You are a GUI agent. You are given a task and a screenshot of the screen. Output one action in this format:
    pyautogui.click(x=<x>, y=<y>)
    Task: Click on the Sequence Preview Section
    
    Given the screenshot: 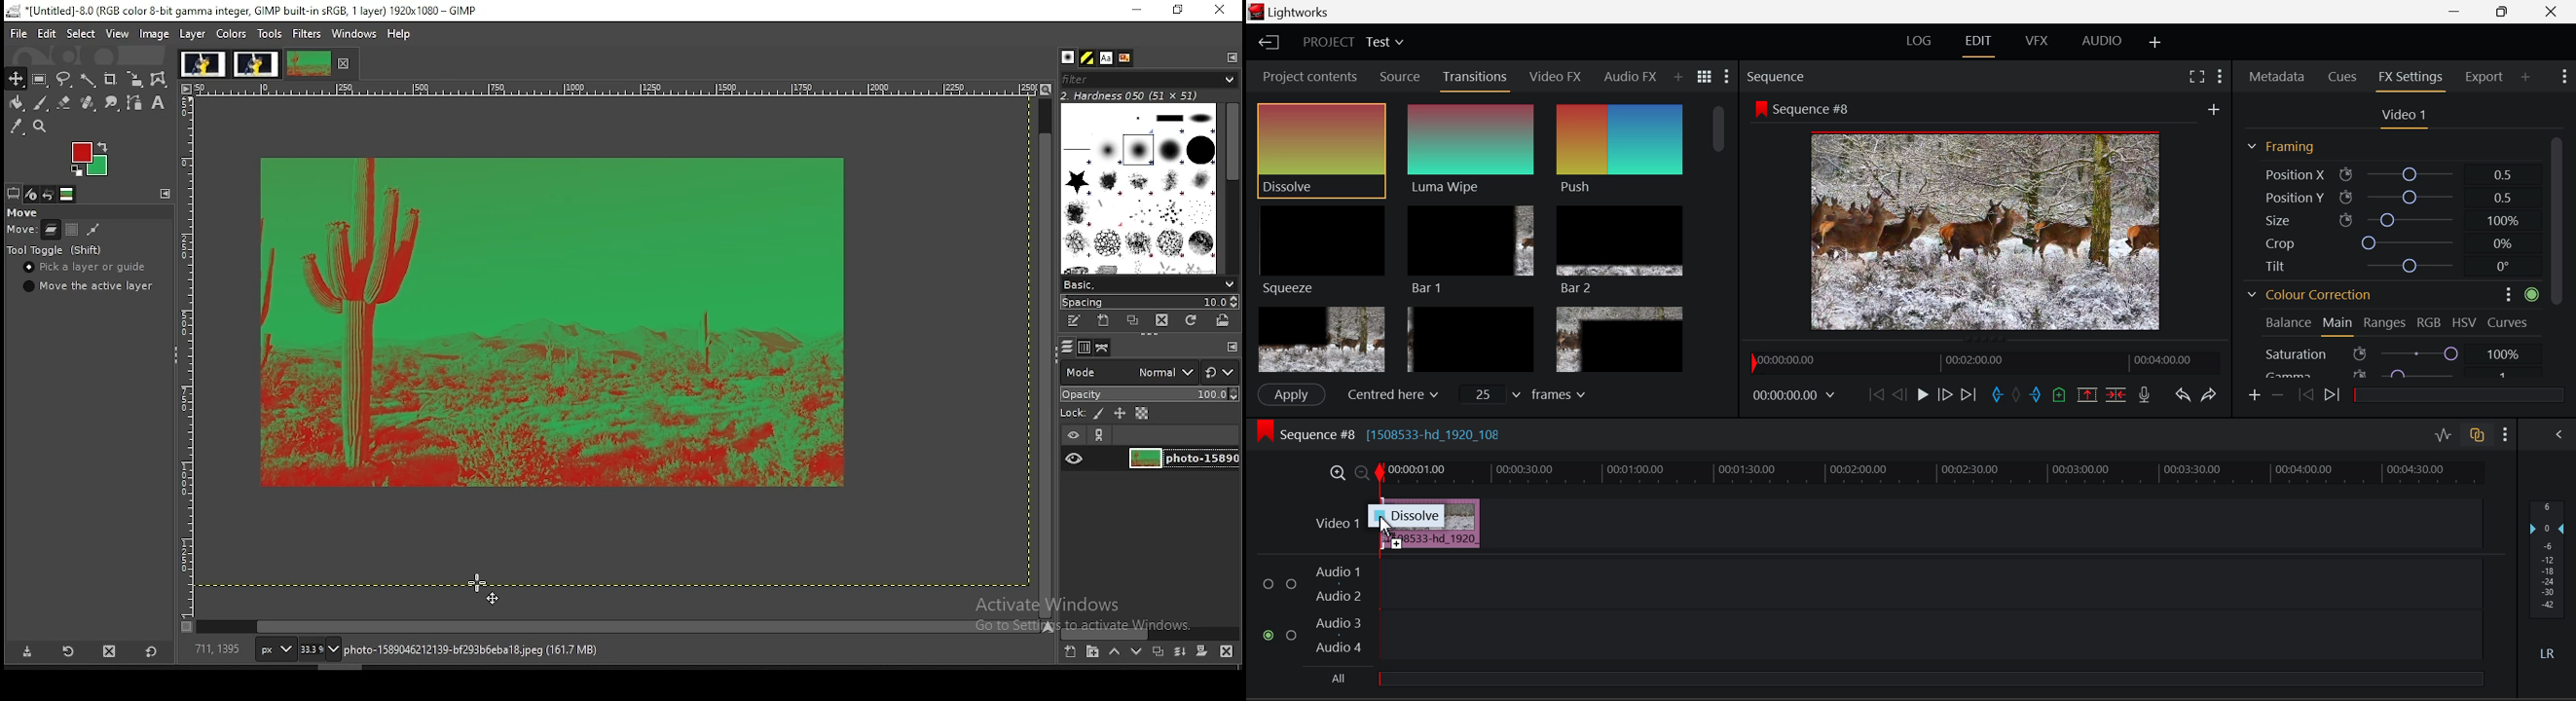 What is the action you would take?
    pyautogui.click(x=1779, y=78)
    